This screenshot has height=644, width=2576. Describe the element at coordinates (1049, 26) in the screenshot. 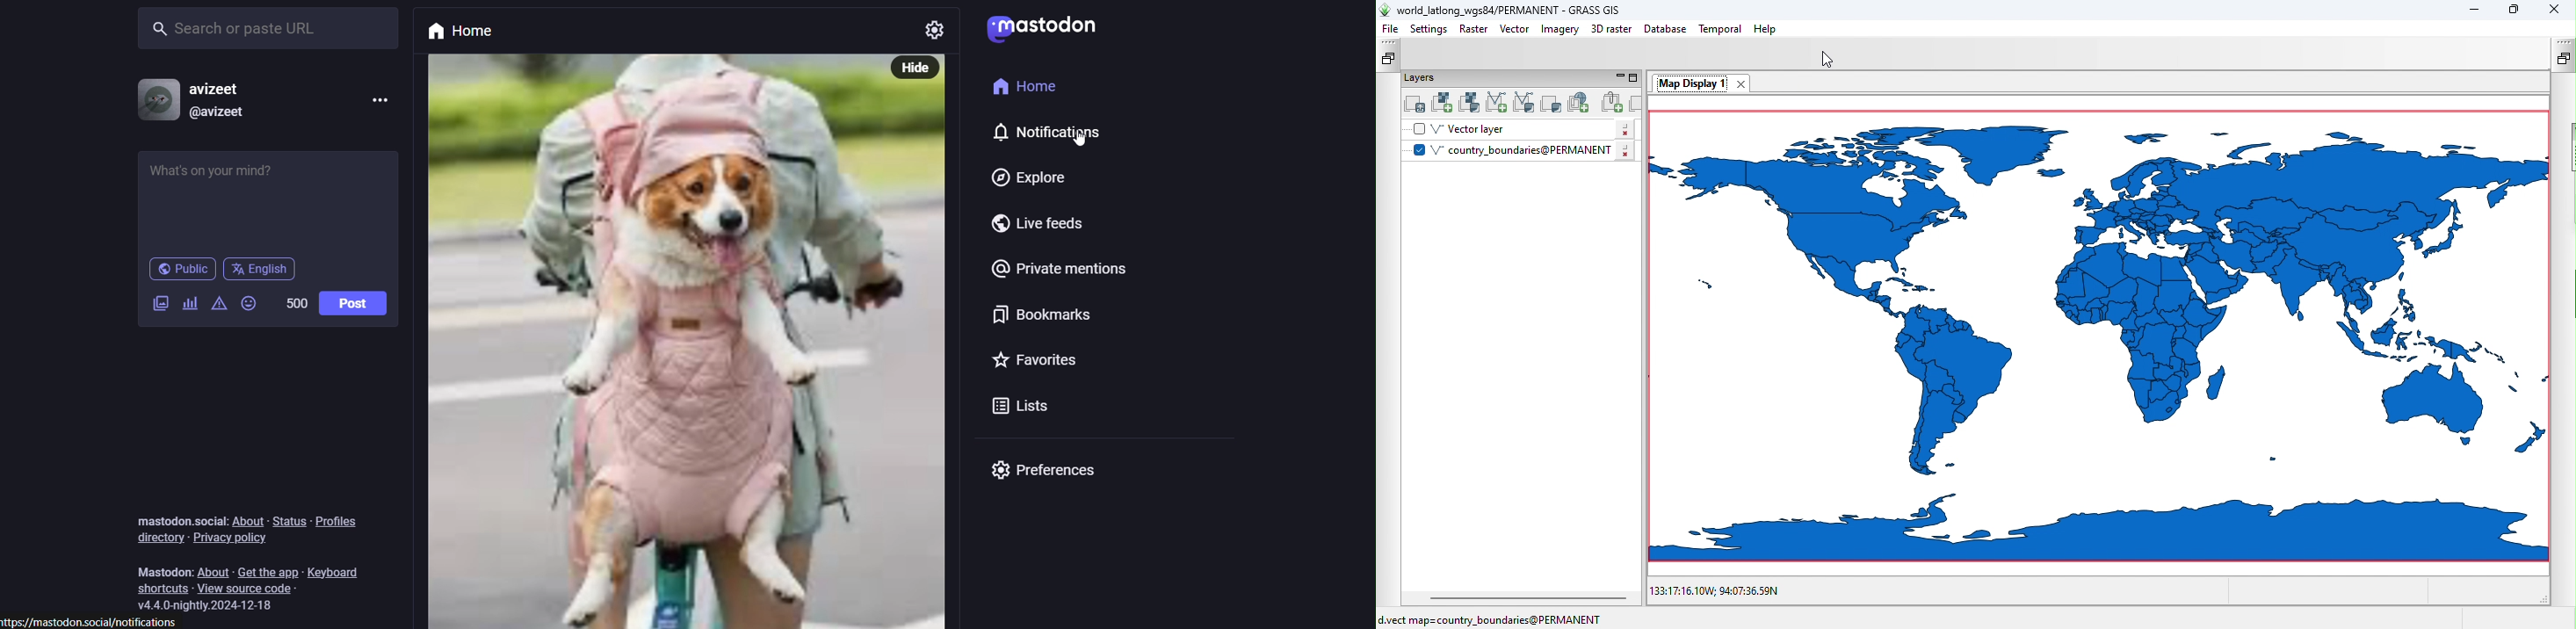

I see `mastodon` at that location.